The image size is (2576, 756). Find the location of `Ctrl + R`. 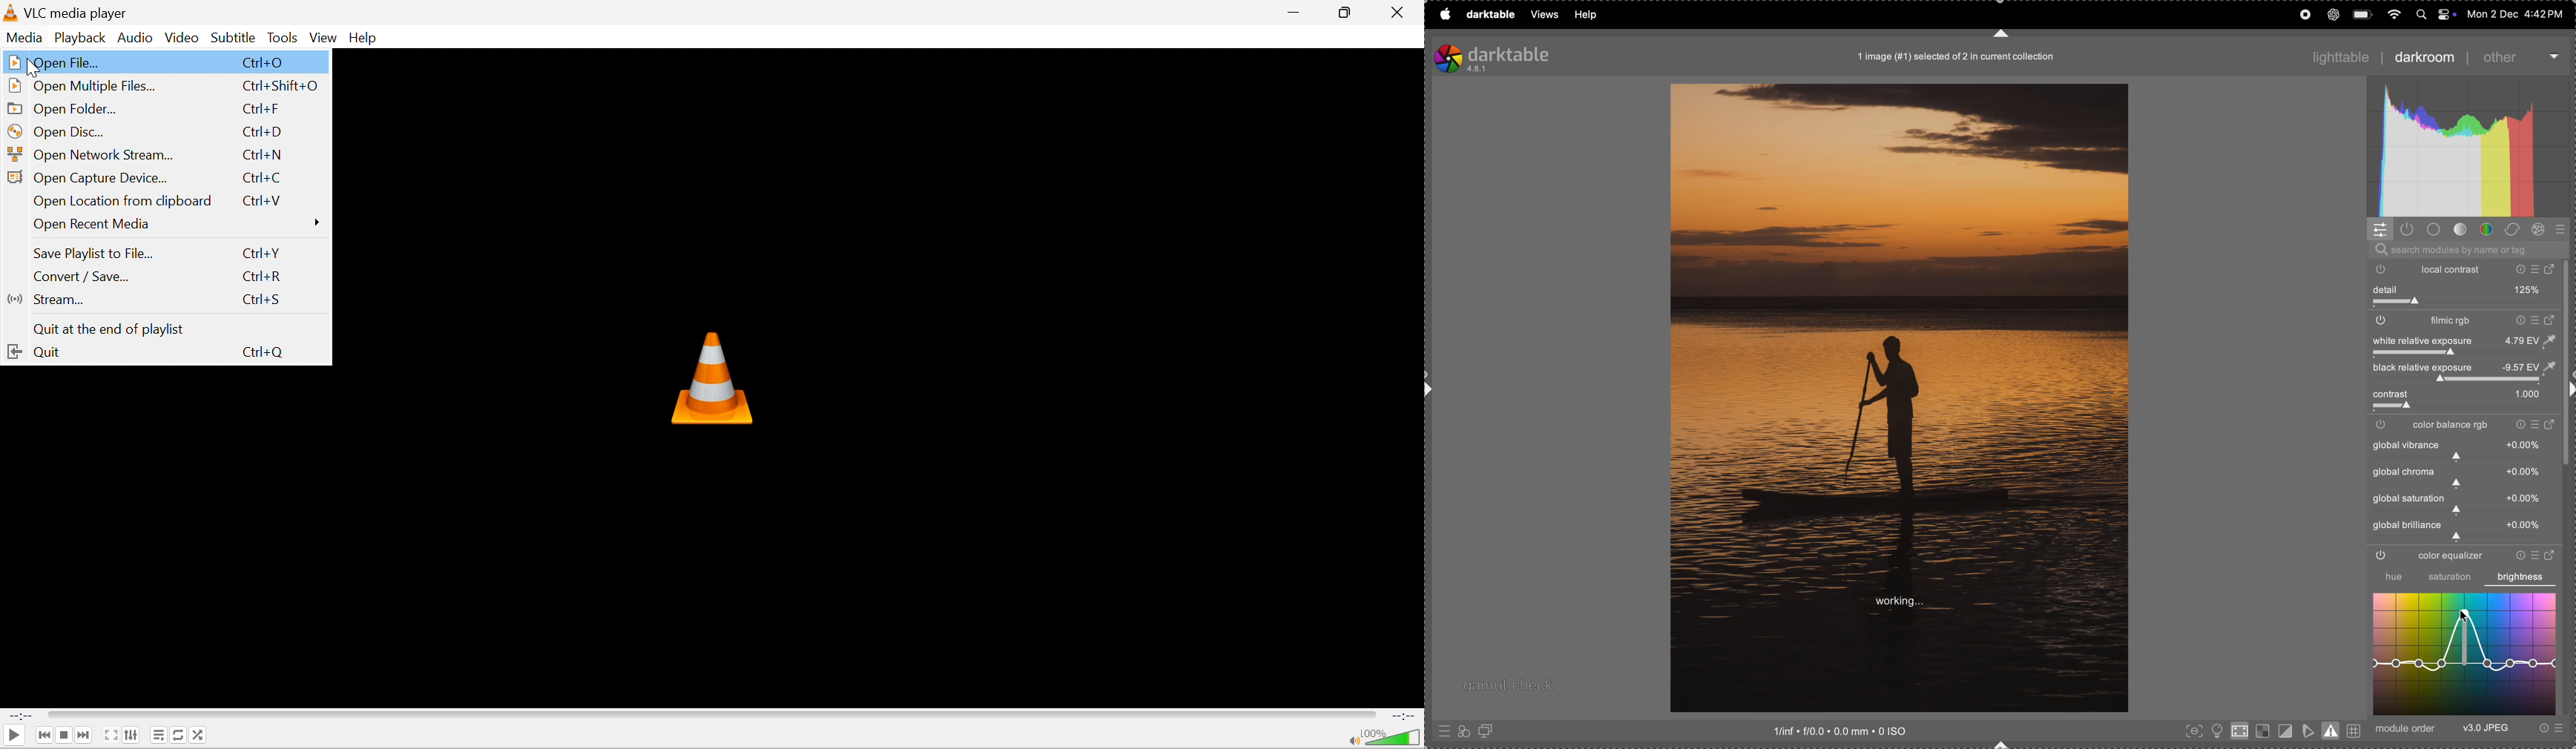

Ctrl + R is located at coordinates (266, 277).